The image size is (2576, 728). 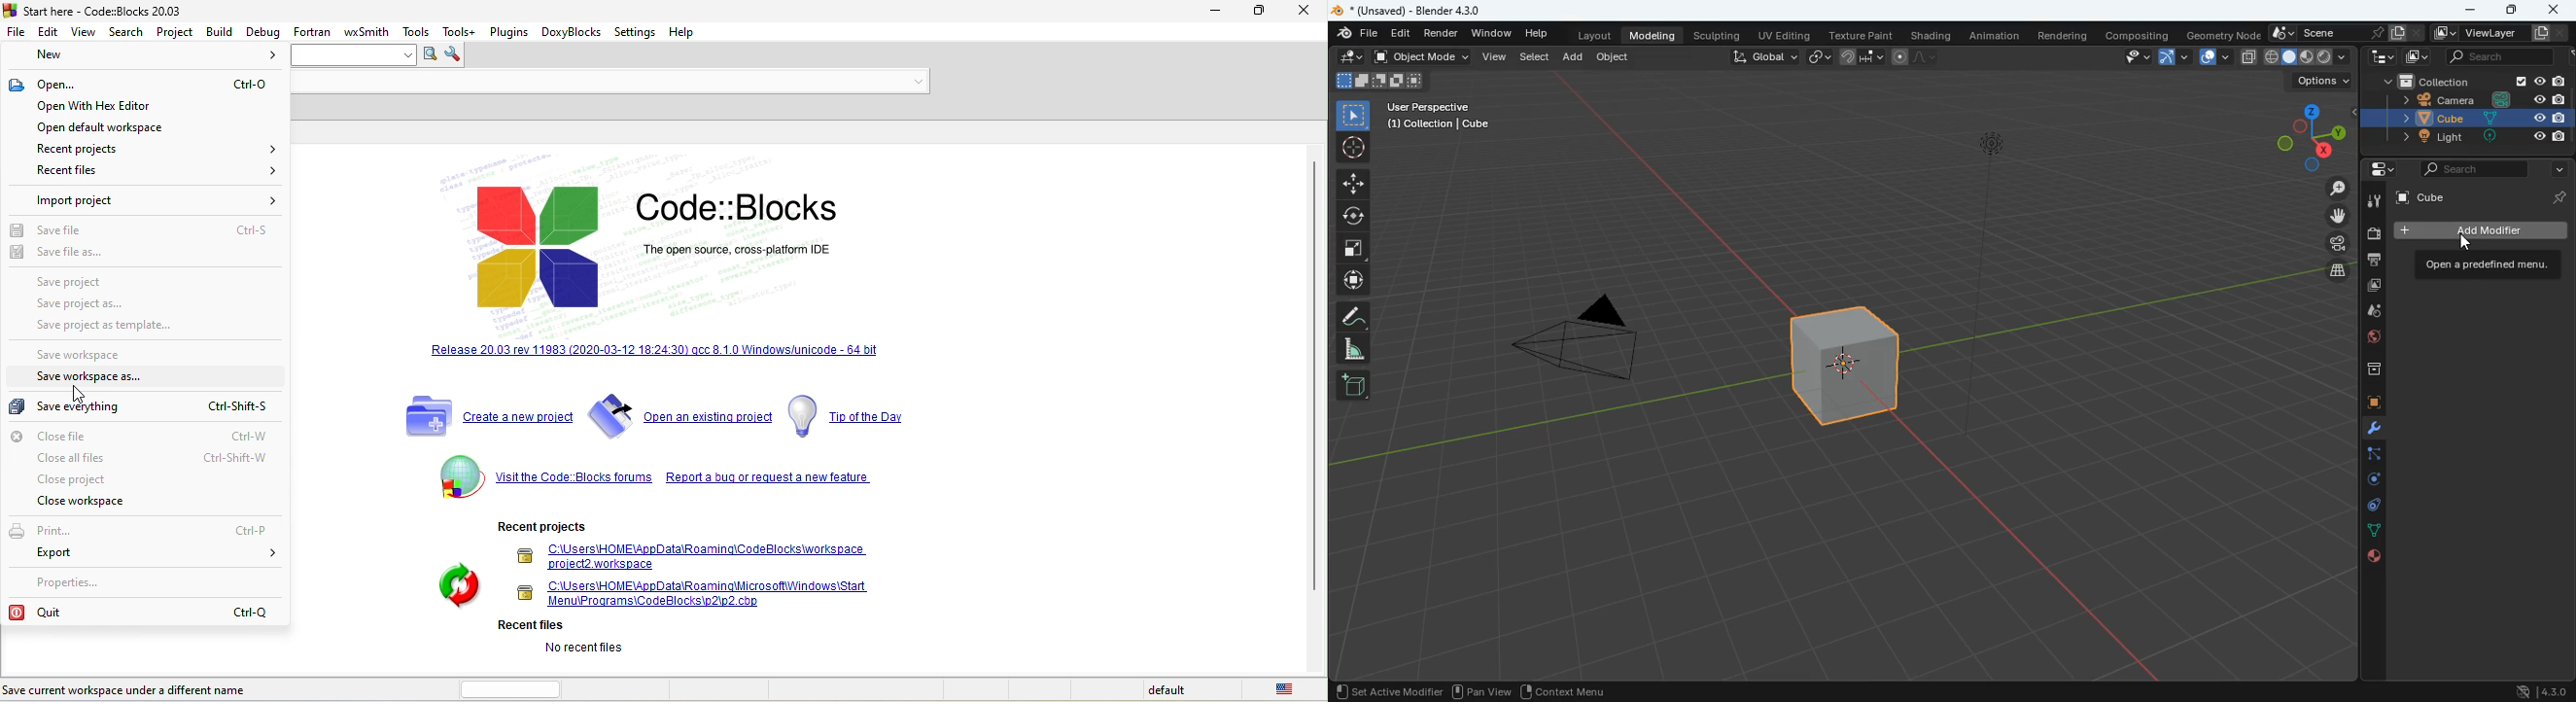 I want to click on angle, so click(x=1361, y=349).